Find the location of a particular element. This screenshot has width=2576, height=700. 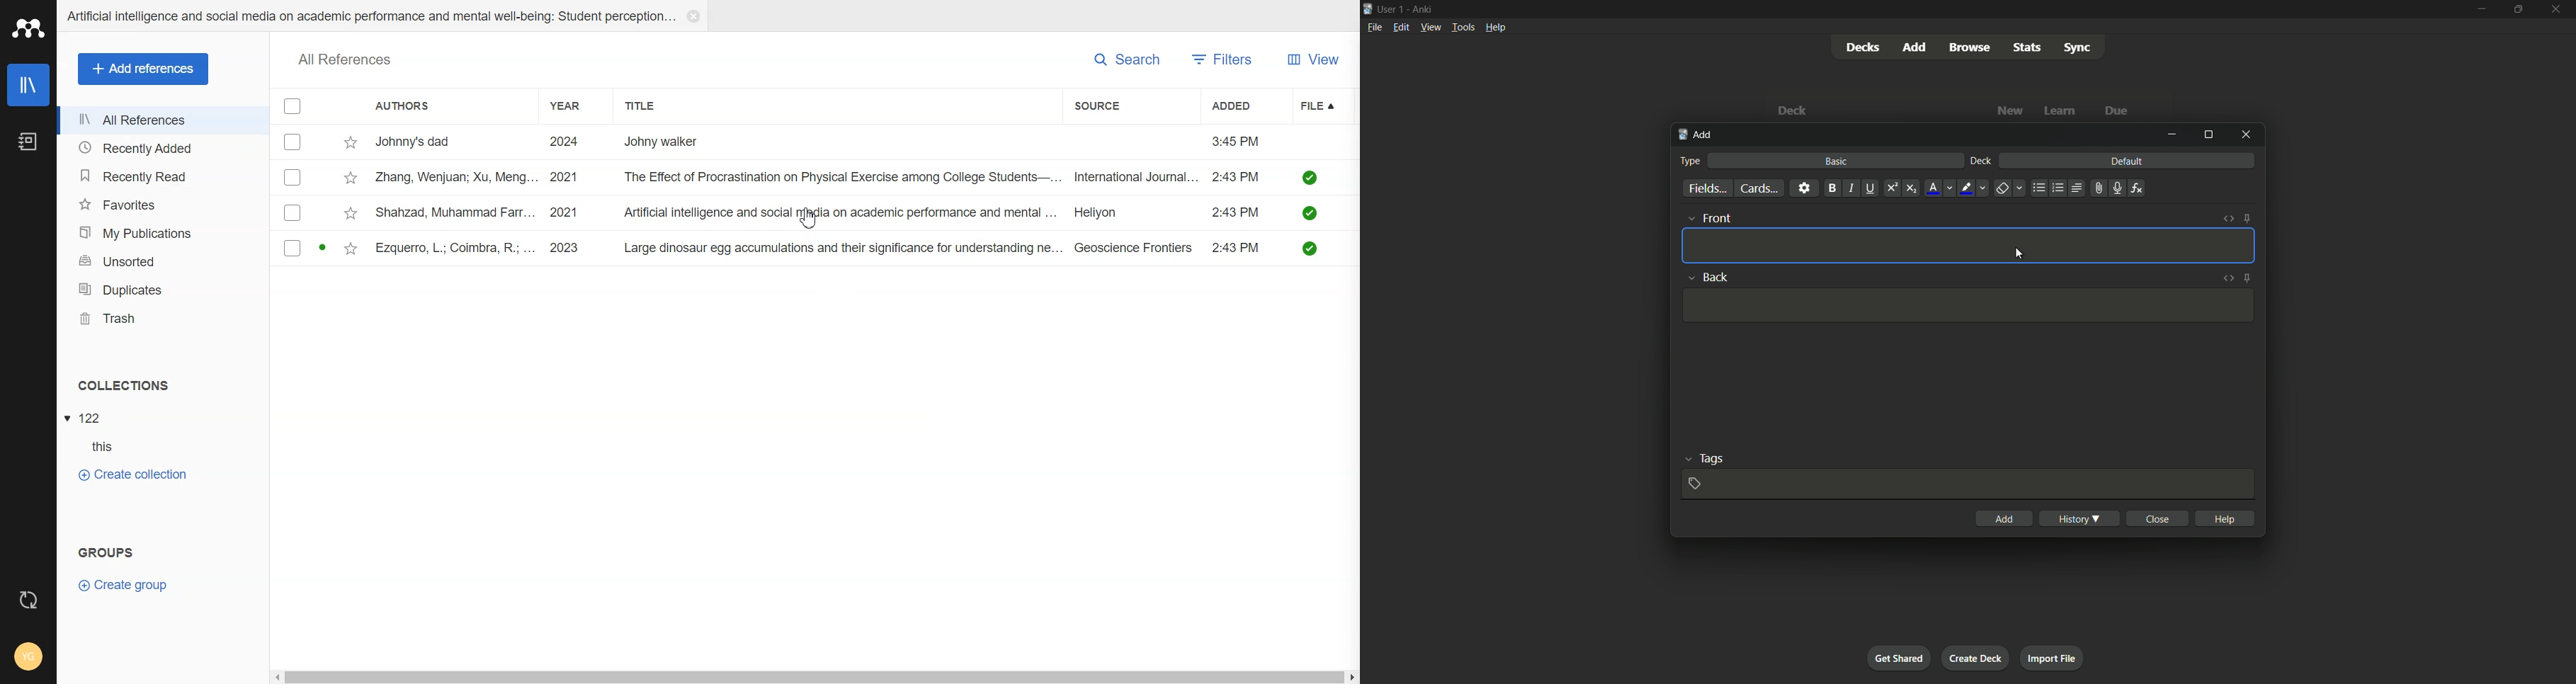

File is located at coordinates (1322, 105).